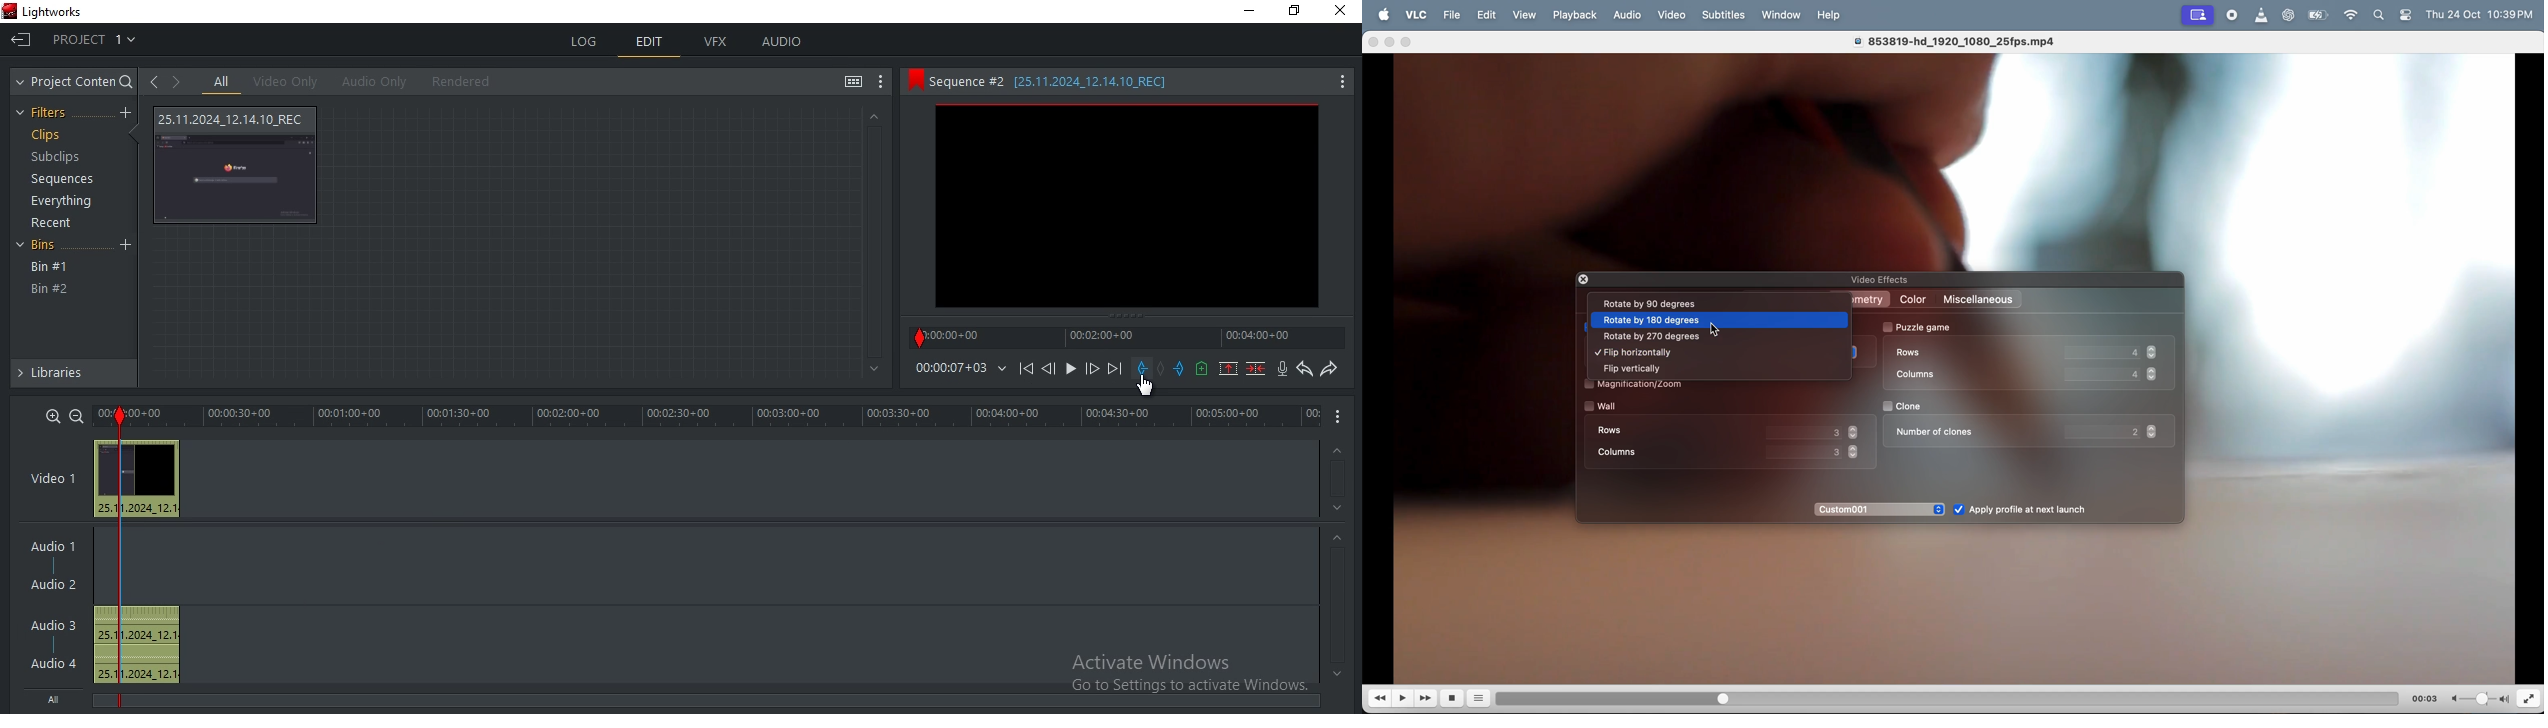  I want to click on create a filter, so click(125, 113).